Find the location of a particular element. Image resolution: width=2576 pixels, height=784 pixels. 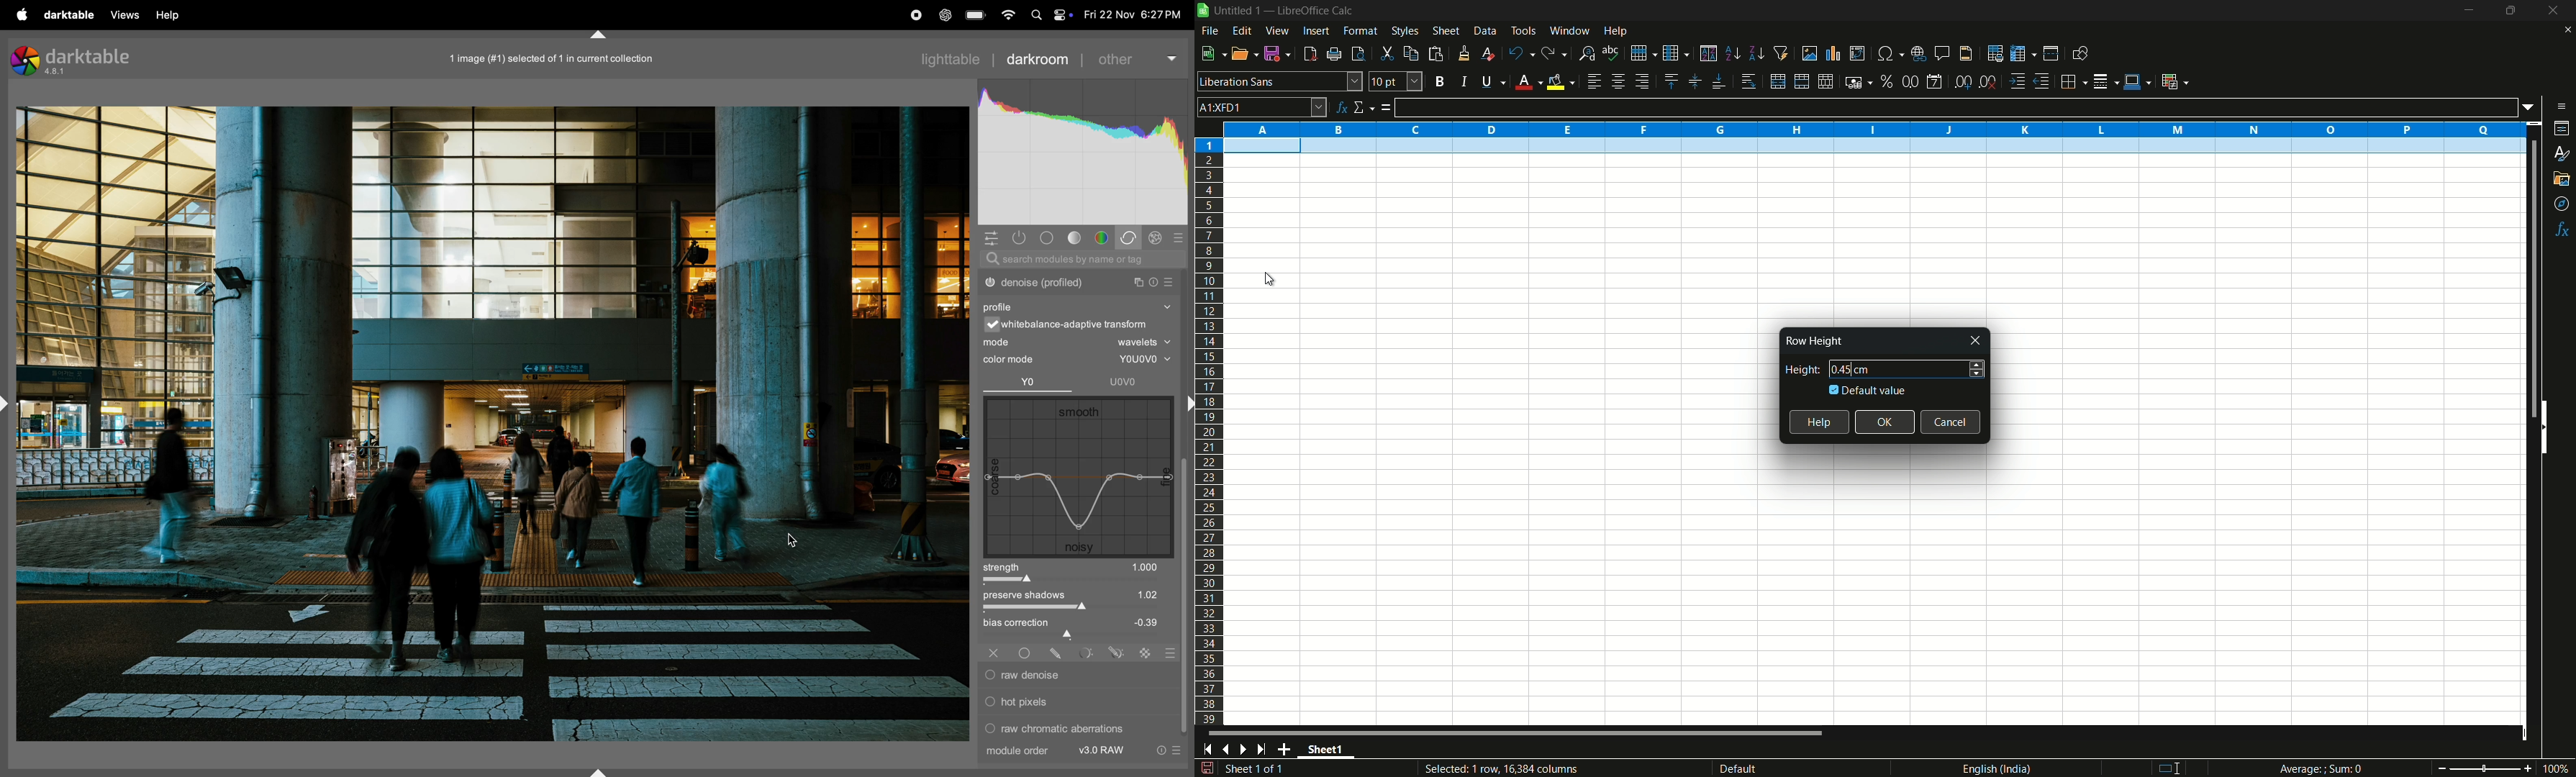

searchbar is located at coordinates (1083, 260).